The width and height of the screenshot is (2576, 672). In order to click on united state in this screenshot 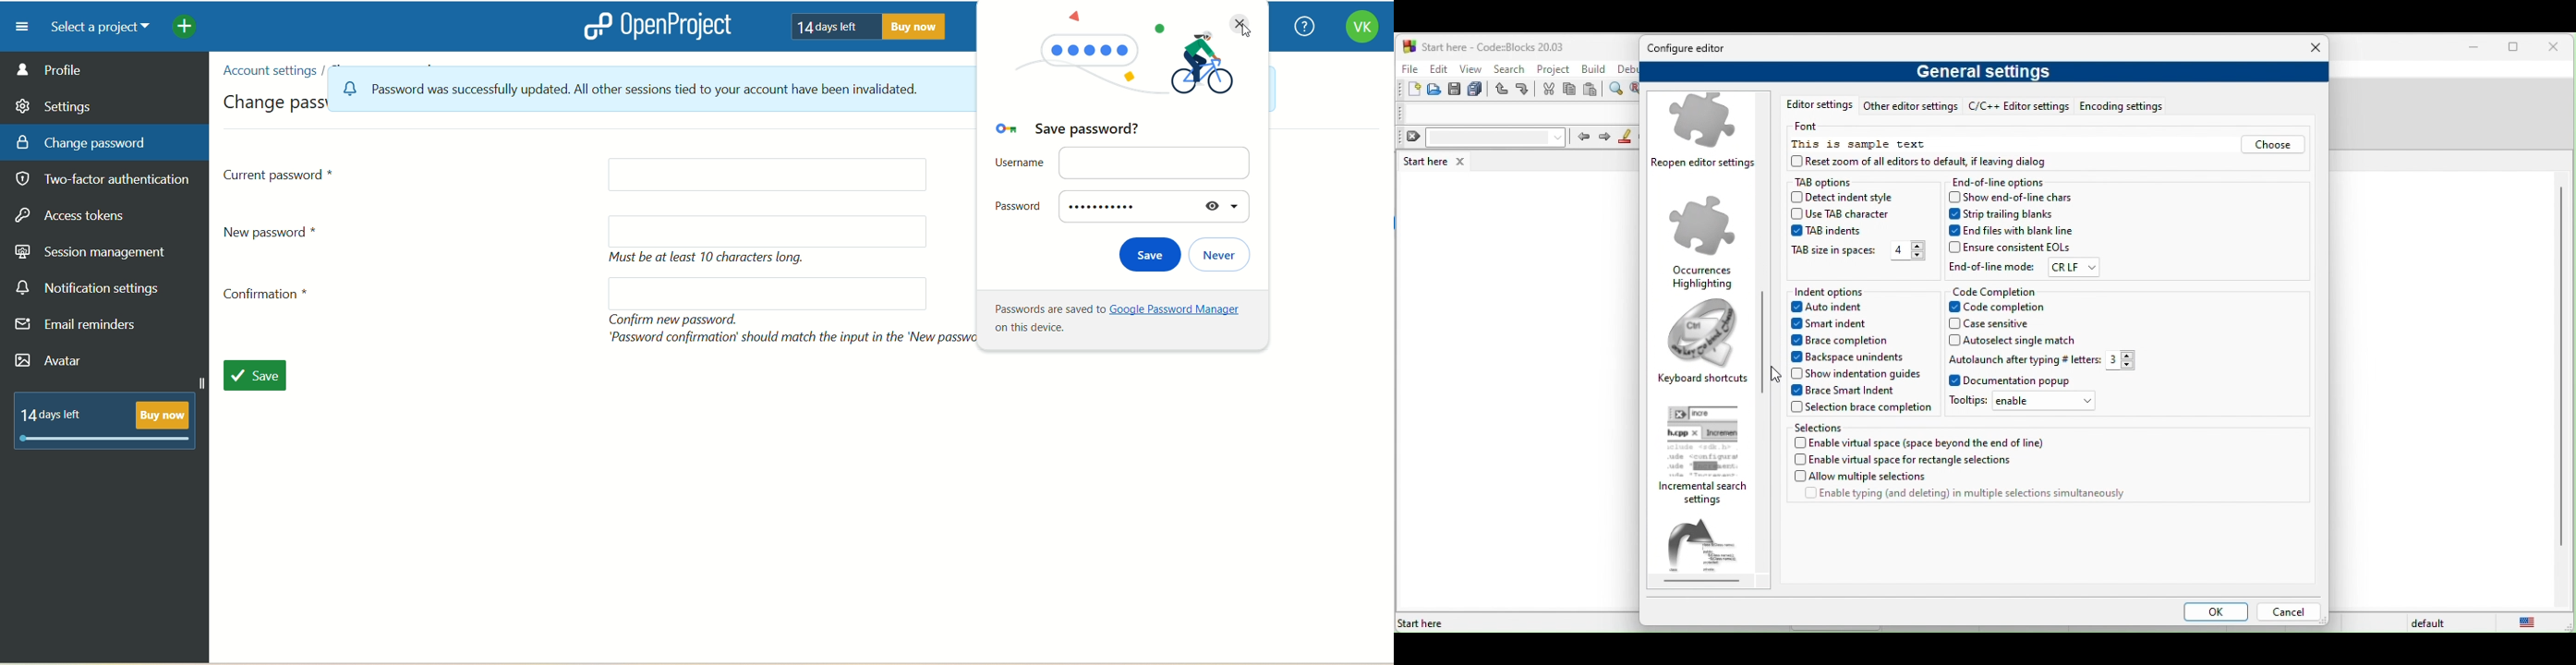, I will do `click(2532, 623)`.